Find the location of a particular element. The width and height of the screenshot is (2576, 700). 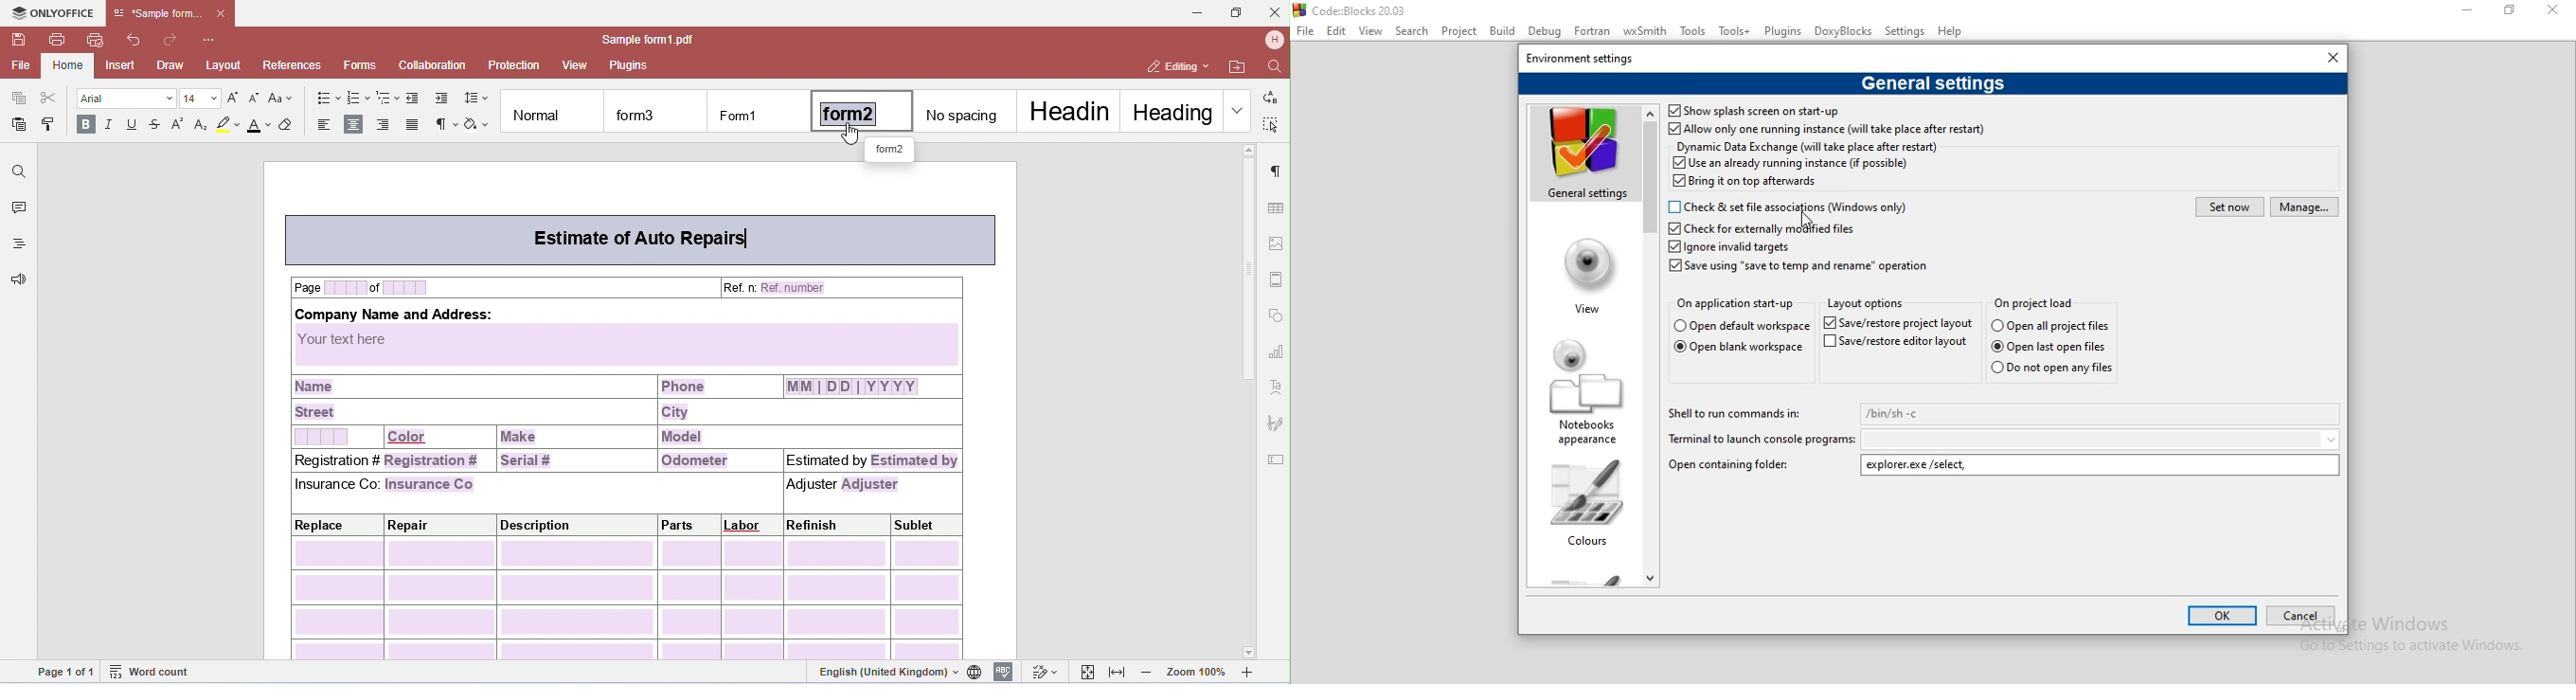

file is located at coordinates (1304, 29).